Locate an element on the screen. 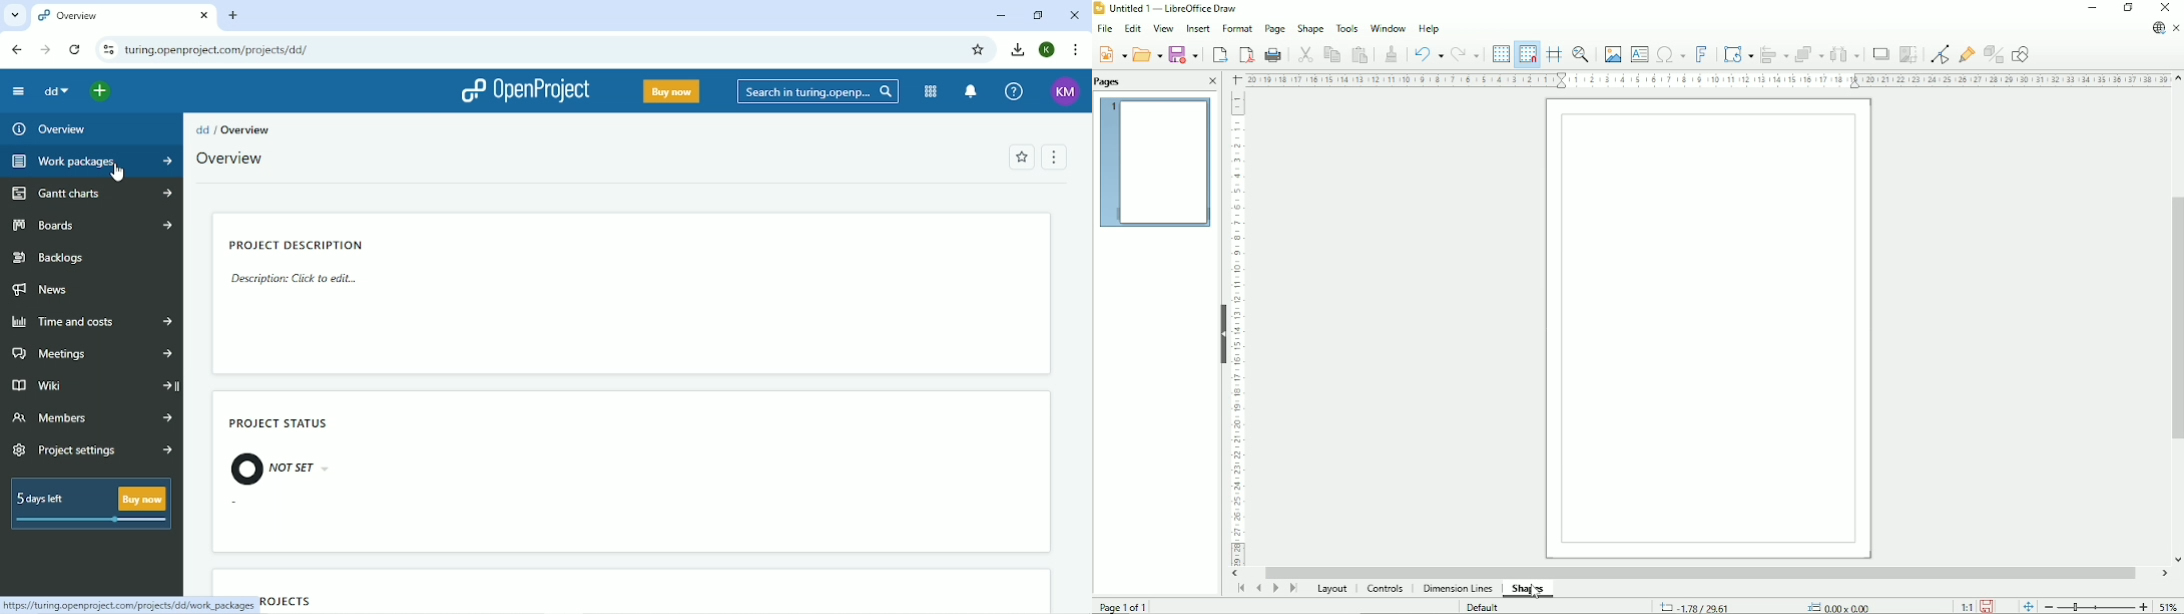  View site information is located at coordinates (108, 49).